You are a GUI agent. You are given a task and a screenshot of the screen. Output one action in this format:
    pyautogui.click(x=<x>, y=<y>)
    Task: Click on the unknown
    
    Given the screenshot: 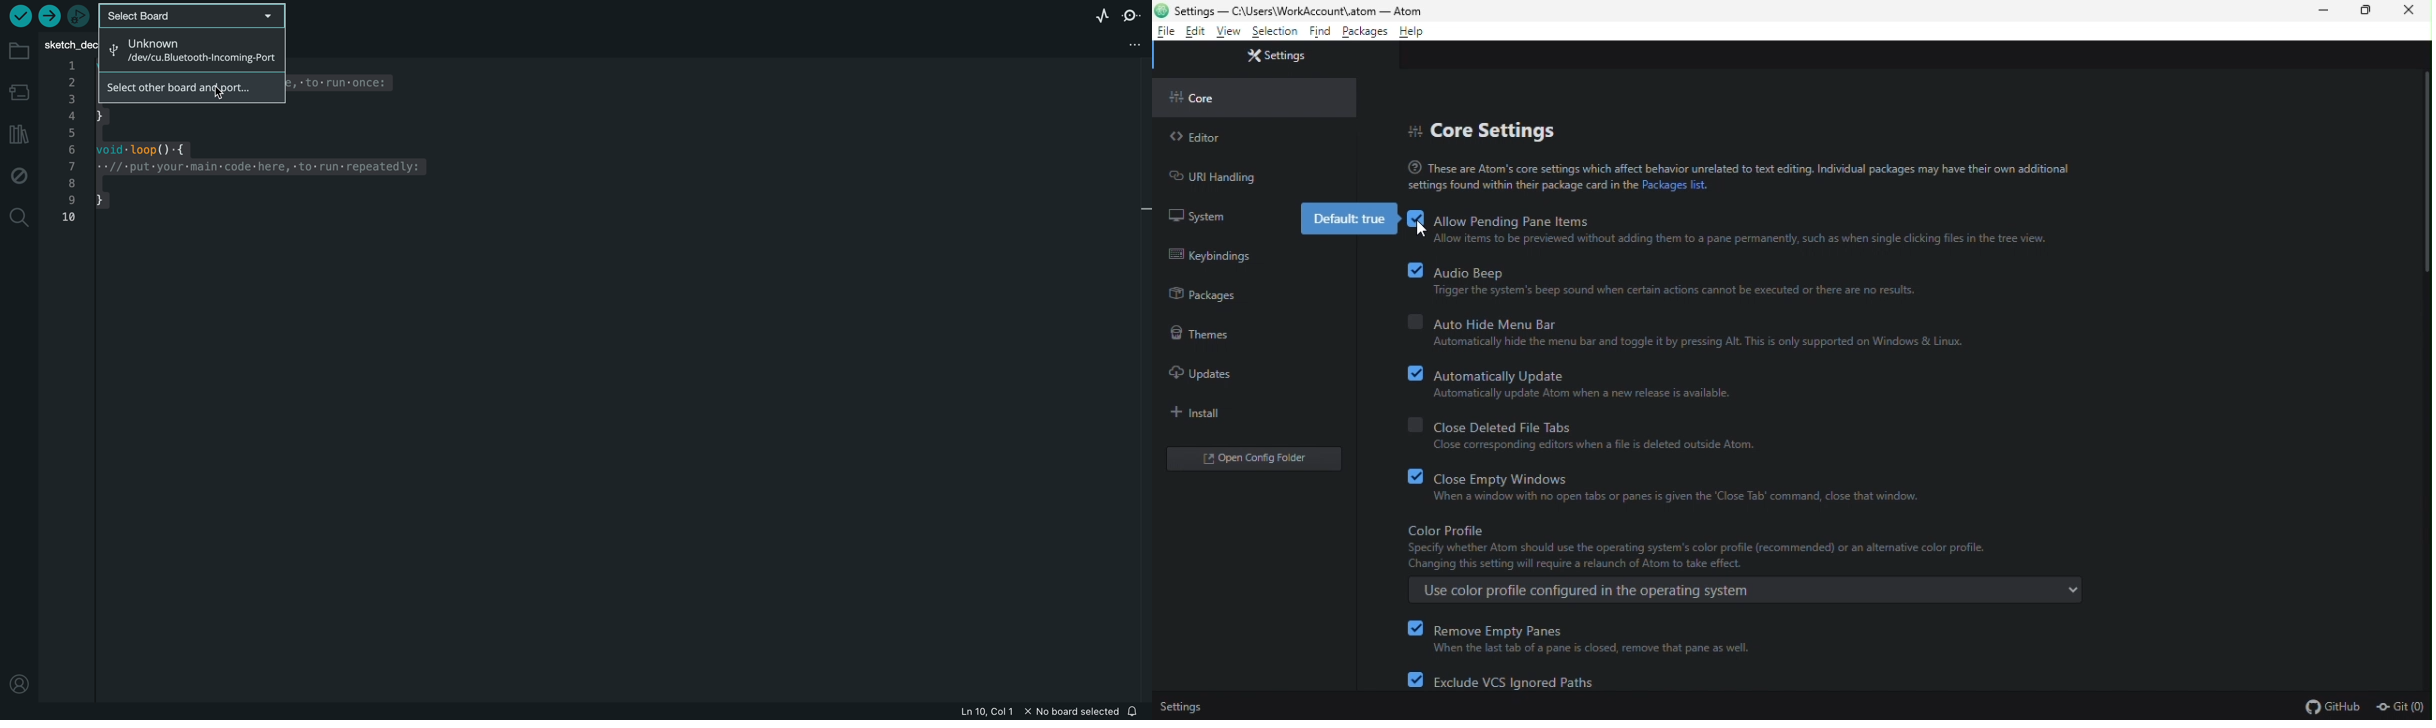 What is the action you would take?
    pyautogui.click(x=190, y=49)
    